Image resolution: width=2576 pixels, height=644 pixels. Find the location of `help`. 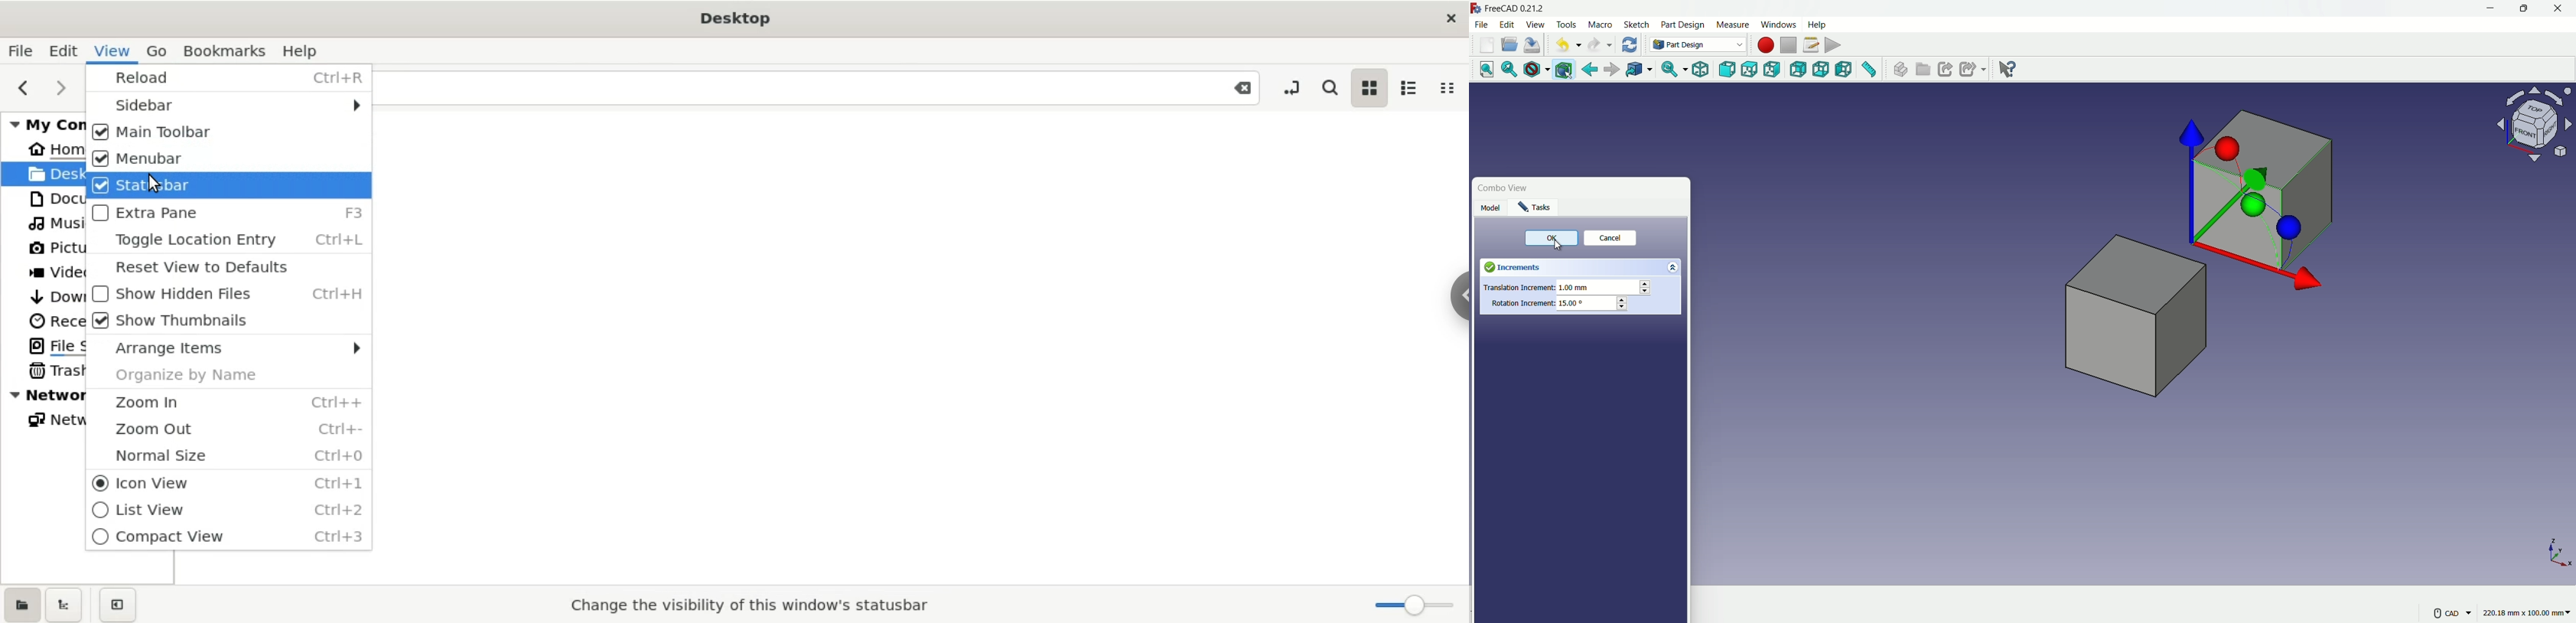

help is located at coordinates (1818, 24).